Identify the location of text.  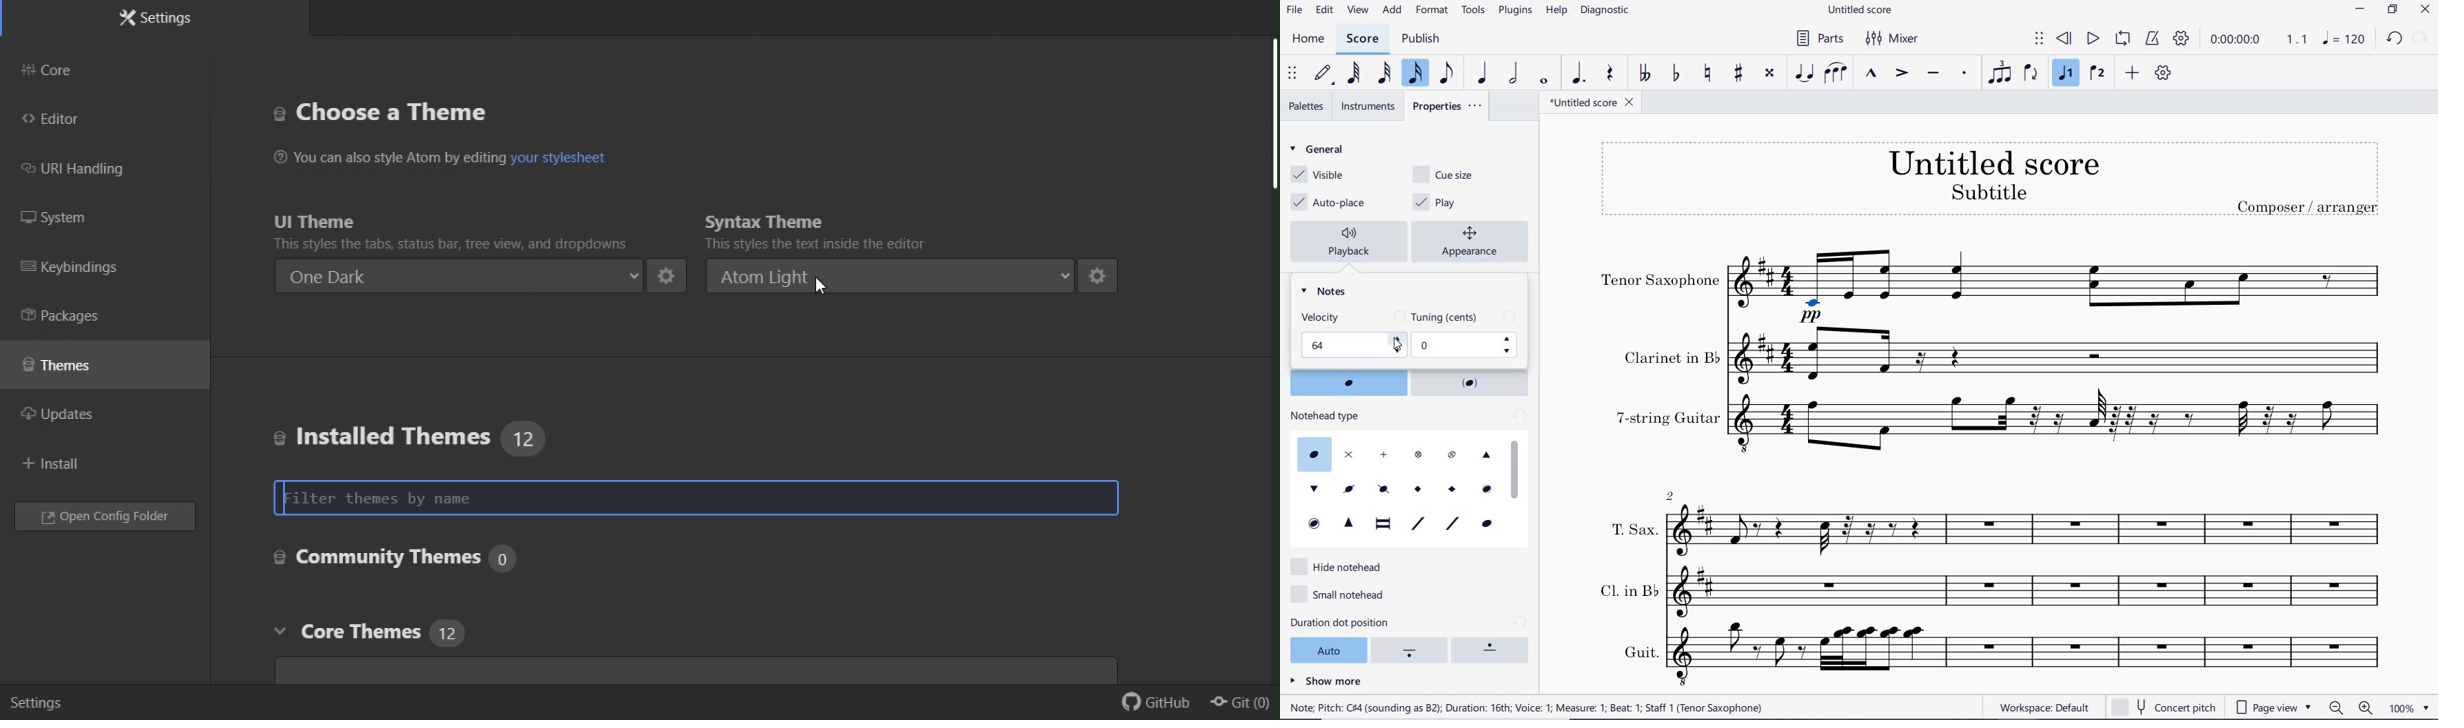
(1661, 281).